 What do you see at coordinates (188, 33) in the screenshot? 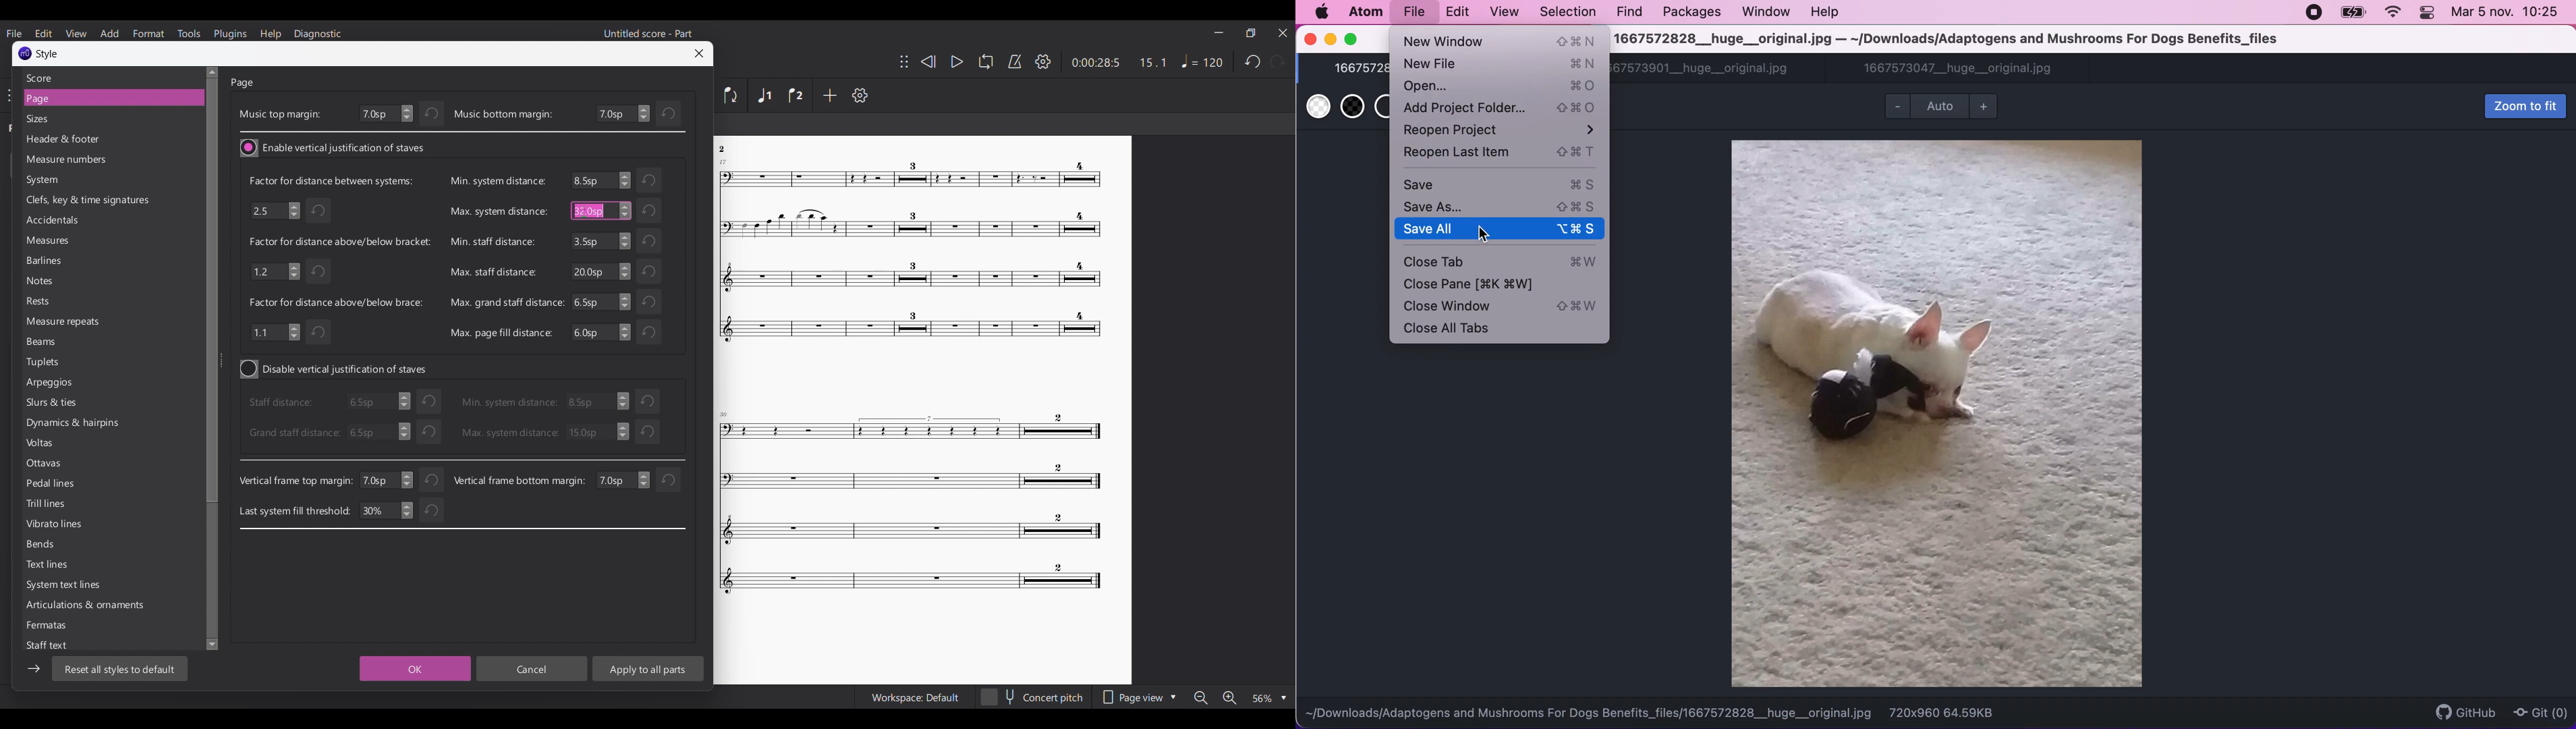
I see `Tools menu` at bounding box center [188, 33].